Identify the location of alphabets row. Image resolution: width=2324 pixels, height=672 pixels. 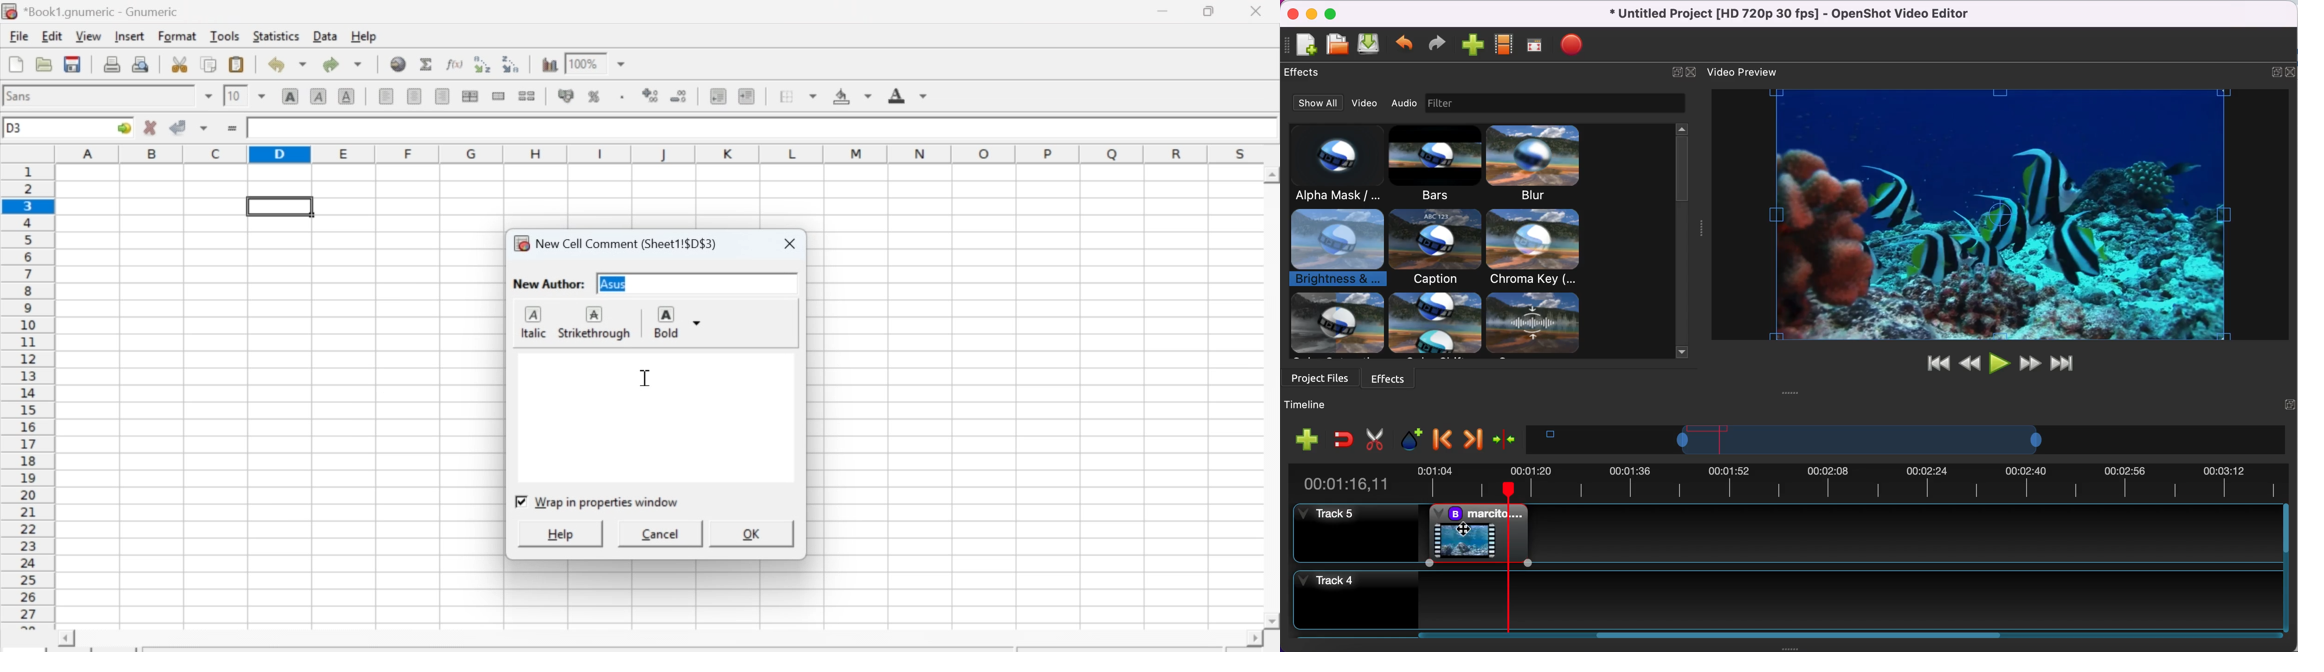
(659, 152).